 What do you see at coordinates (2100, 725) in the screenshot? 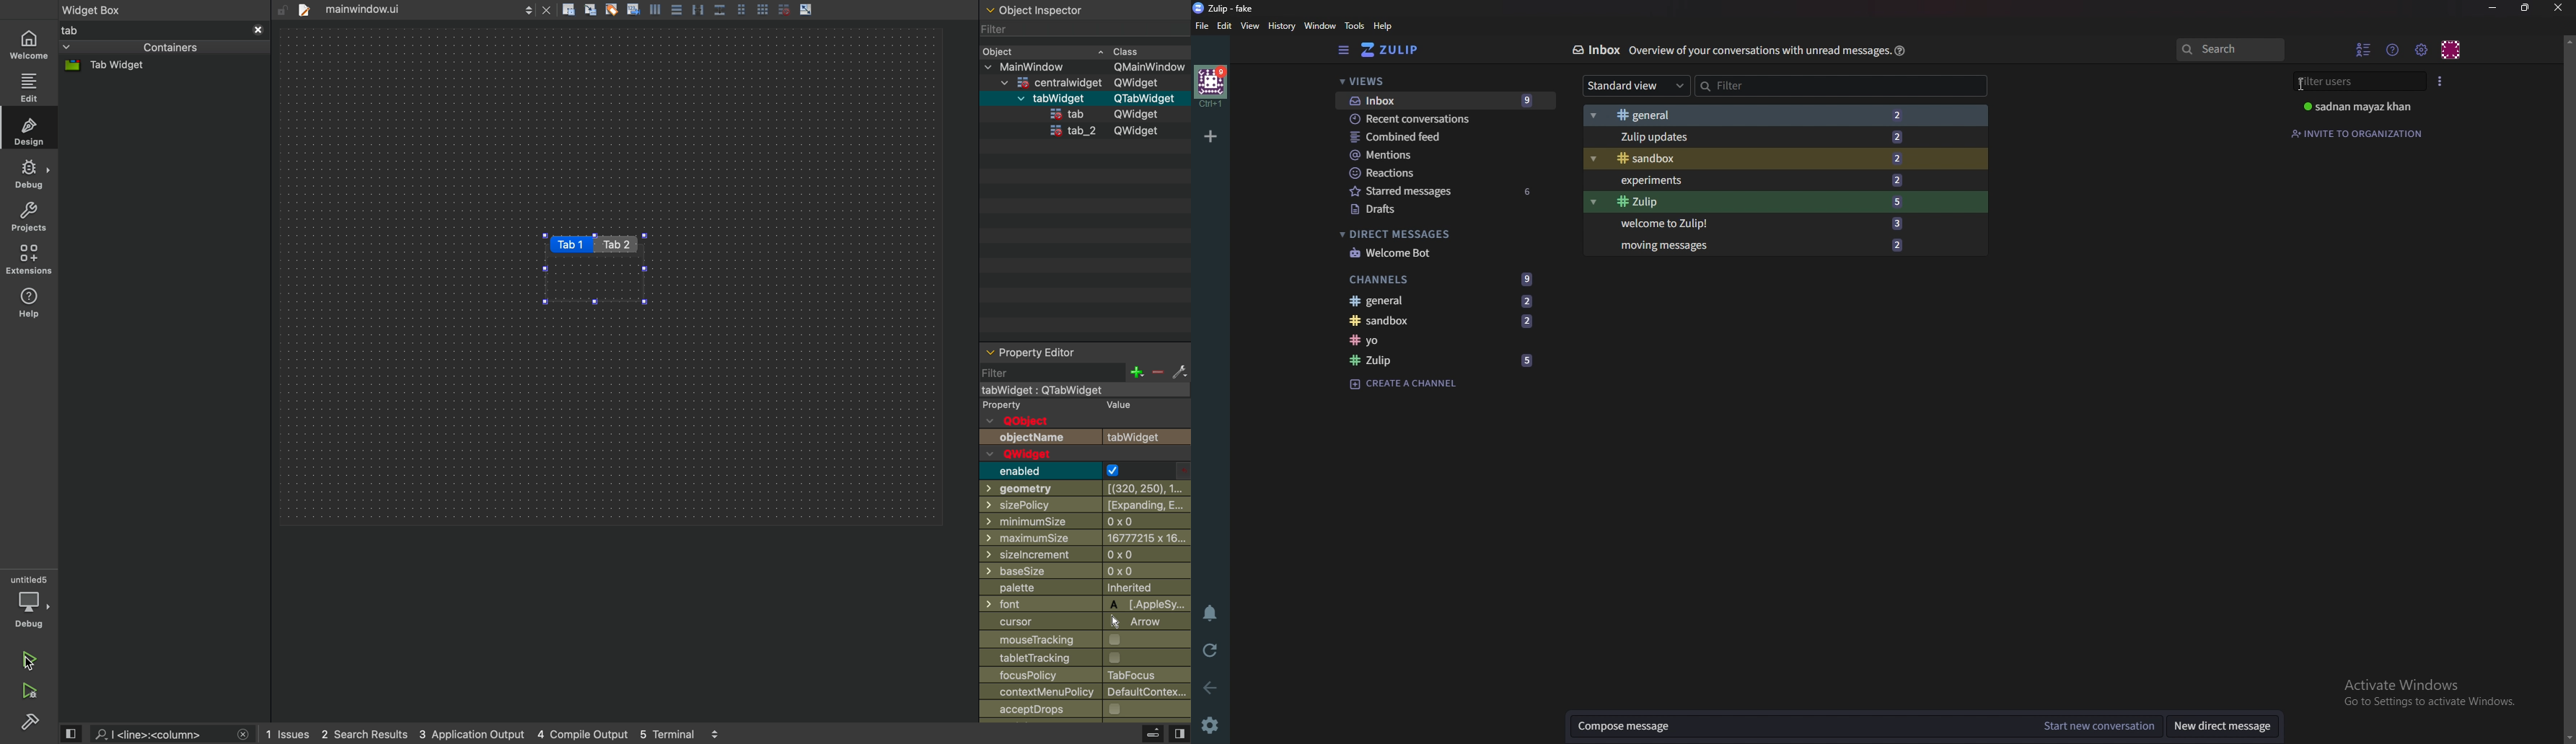
I see `Start new conversation` at bounding box center [2100, 725].